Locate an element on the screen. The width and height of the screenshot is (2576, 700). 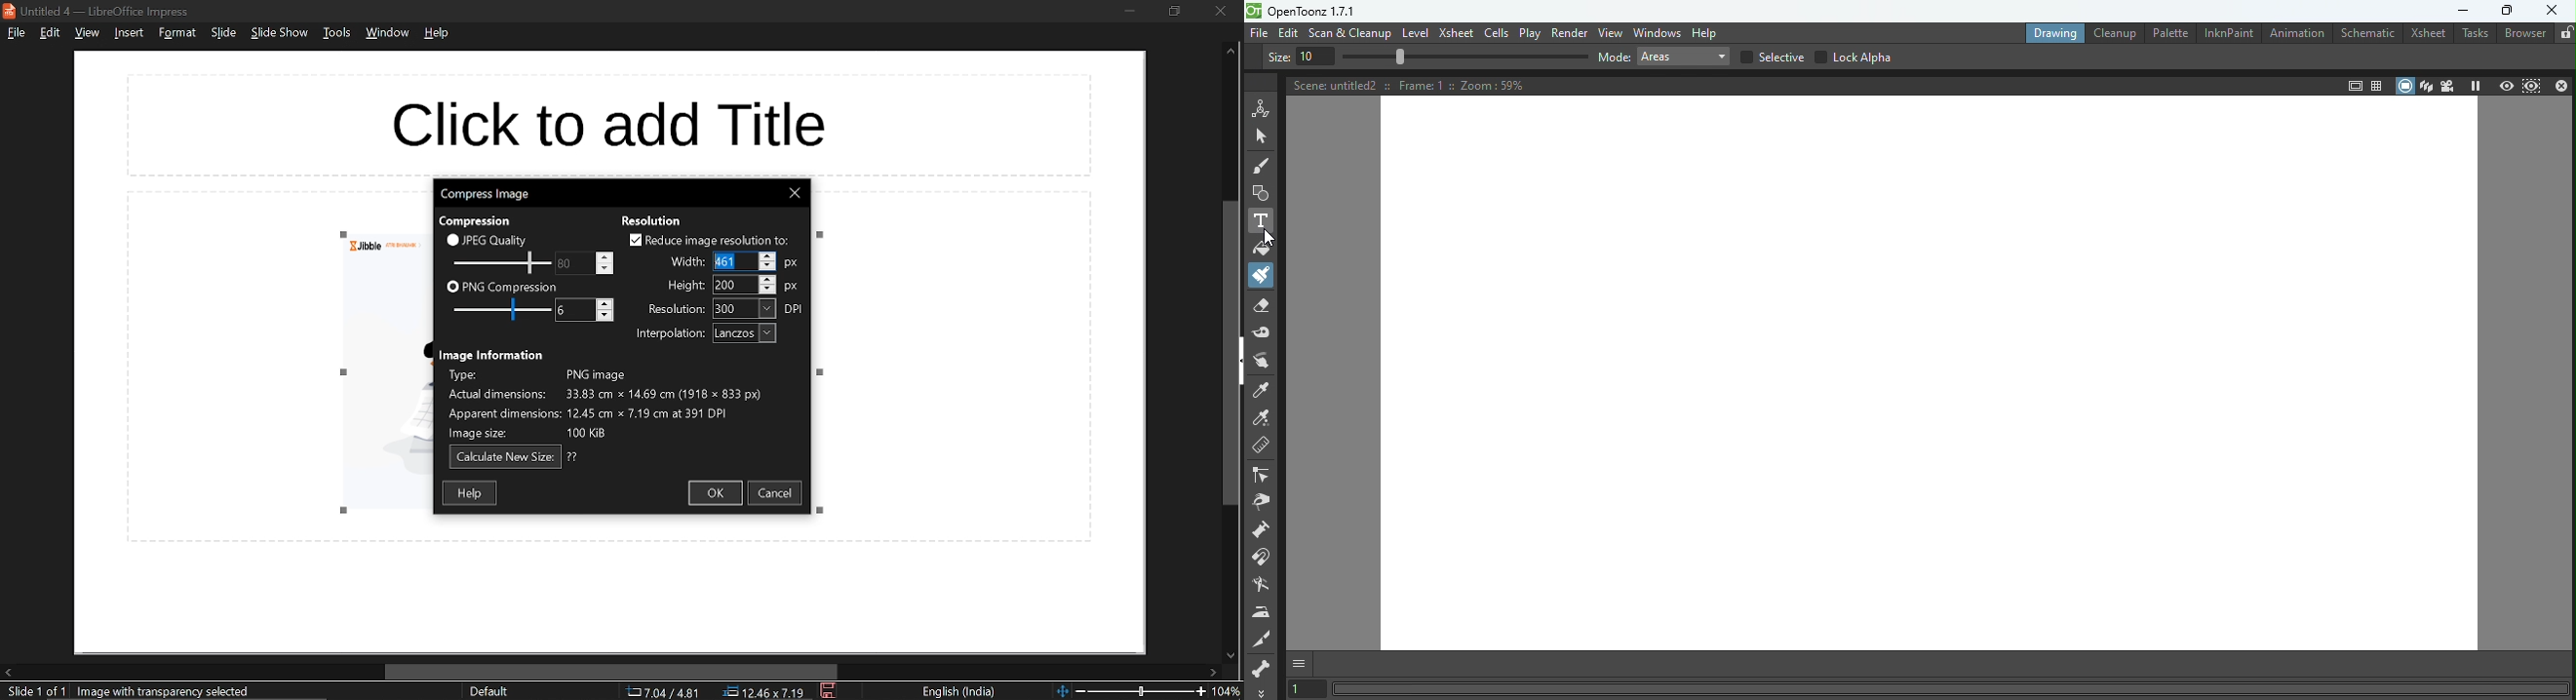
Selection tool is located at coordinates (1262, 138).